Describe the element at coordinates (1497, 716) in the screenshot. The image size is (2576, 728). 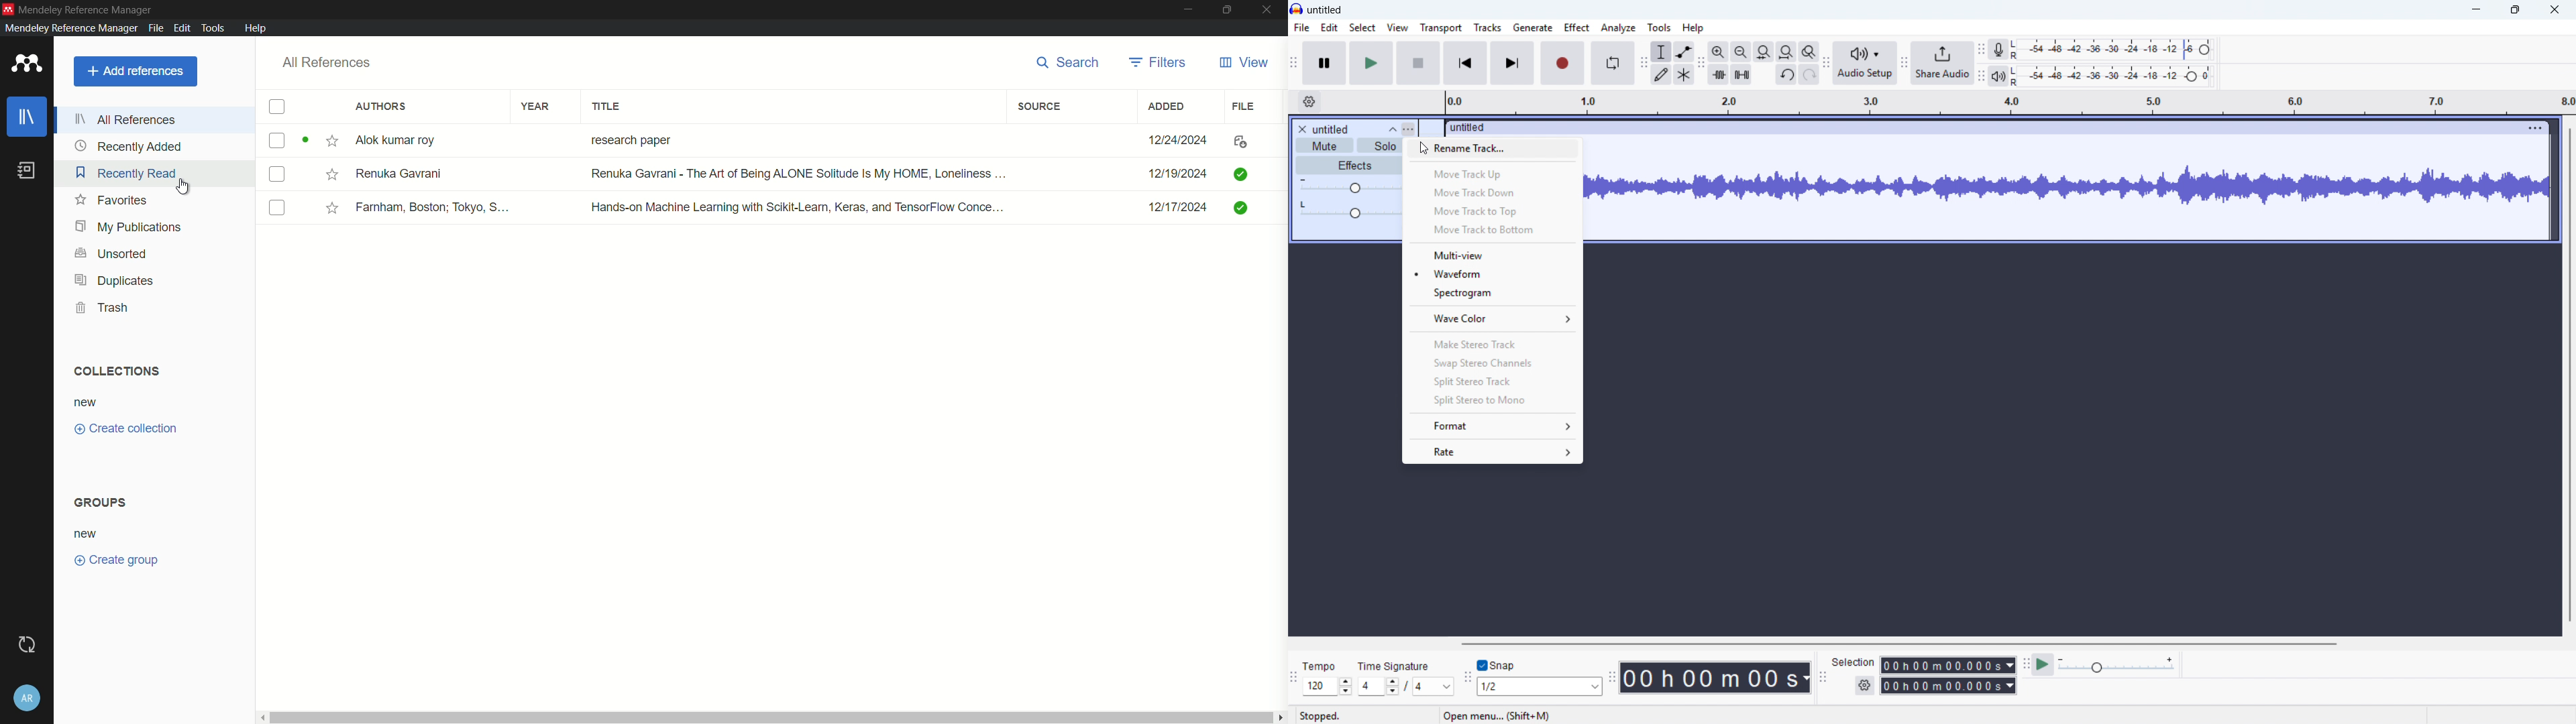
I see `open menu...(shift+M)` at that location.